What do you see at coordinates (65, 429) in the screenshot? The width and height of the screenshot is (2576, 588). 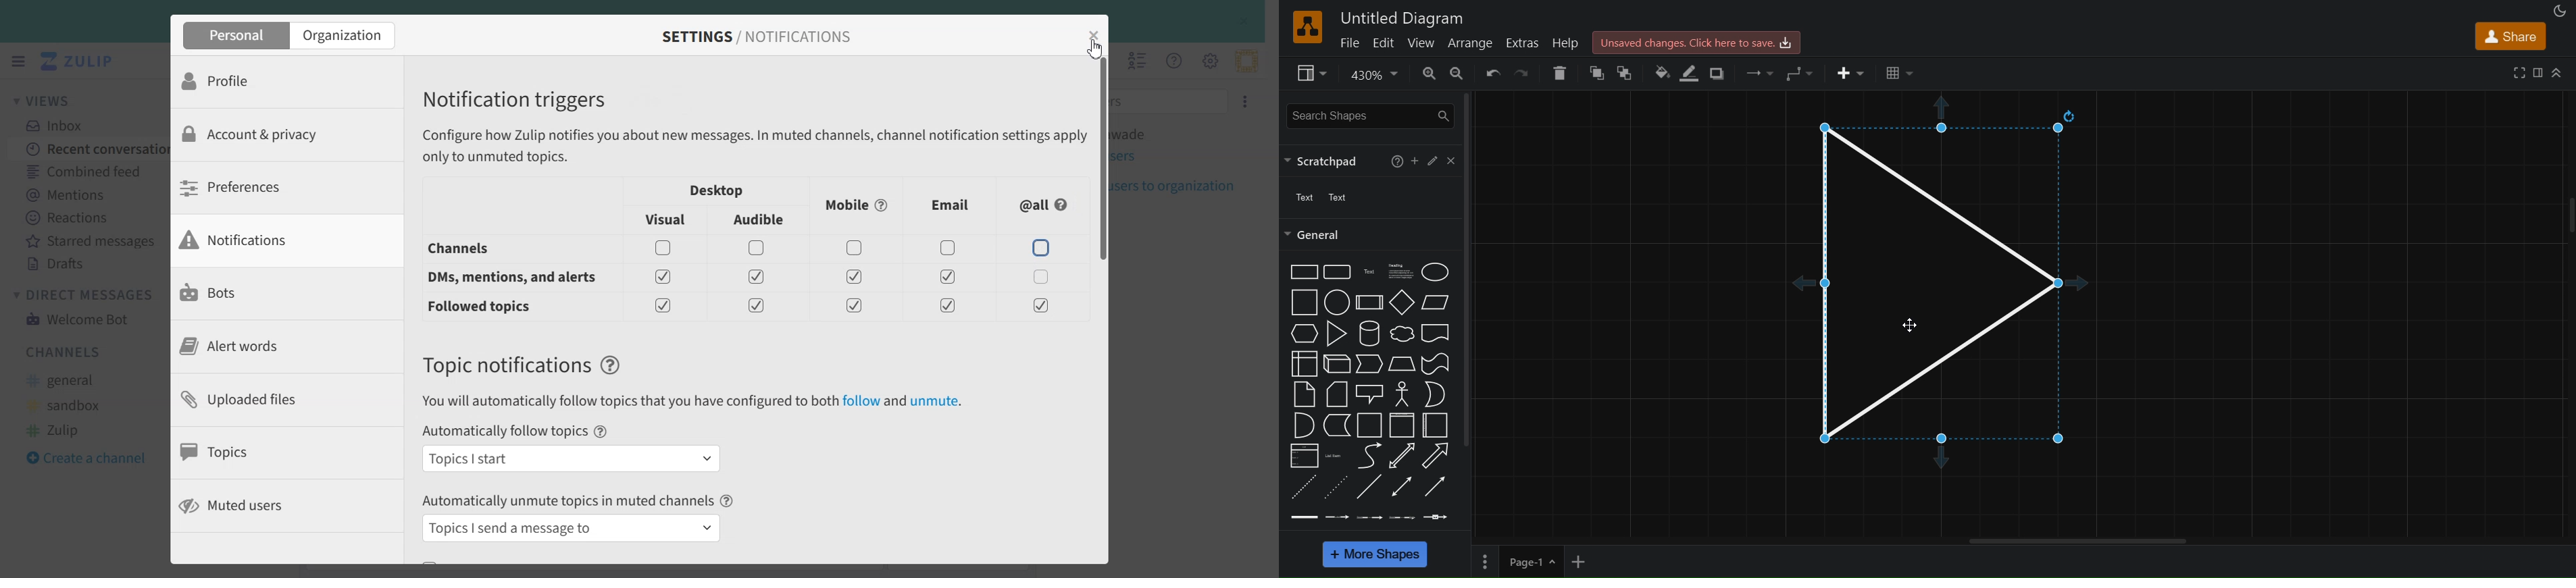 I see `#Zulip` at bounding box center [65, 429].